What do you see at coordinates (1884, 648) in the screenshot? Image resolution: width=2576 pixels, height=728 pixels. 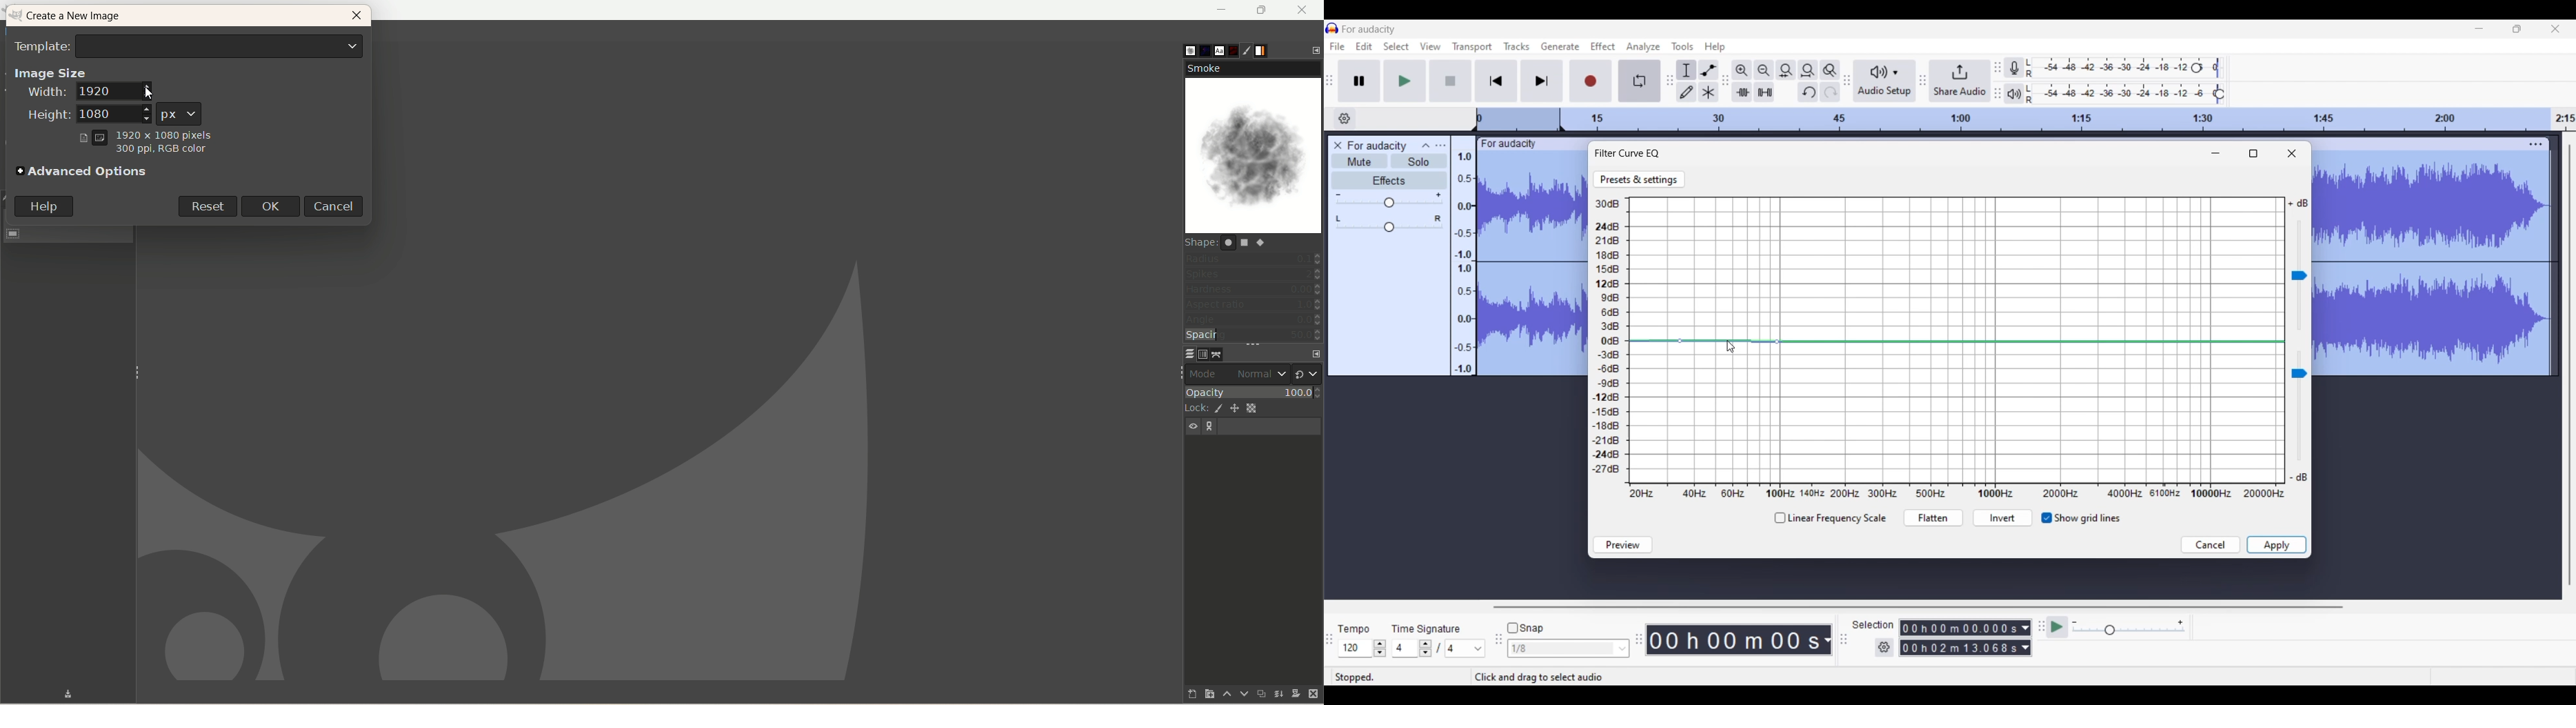 I see `Selection settings` at bounding box center [1884, 648].